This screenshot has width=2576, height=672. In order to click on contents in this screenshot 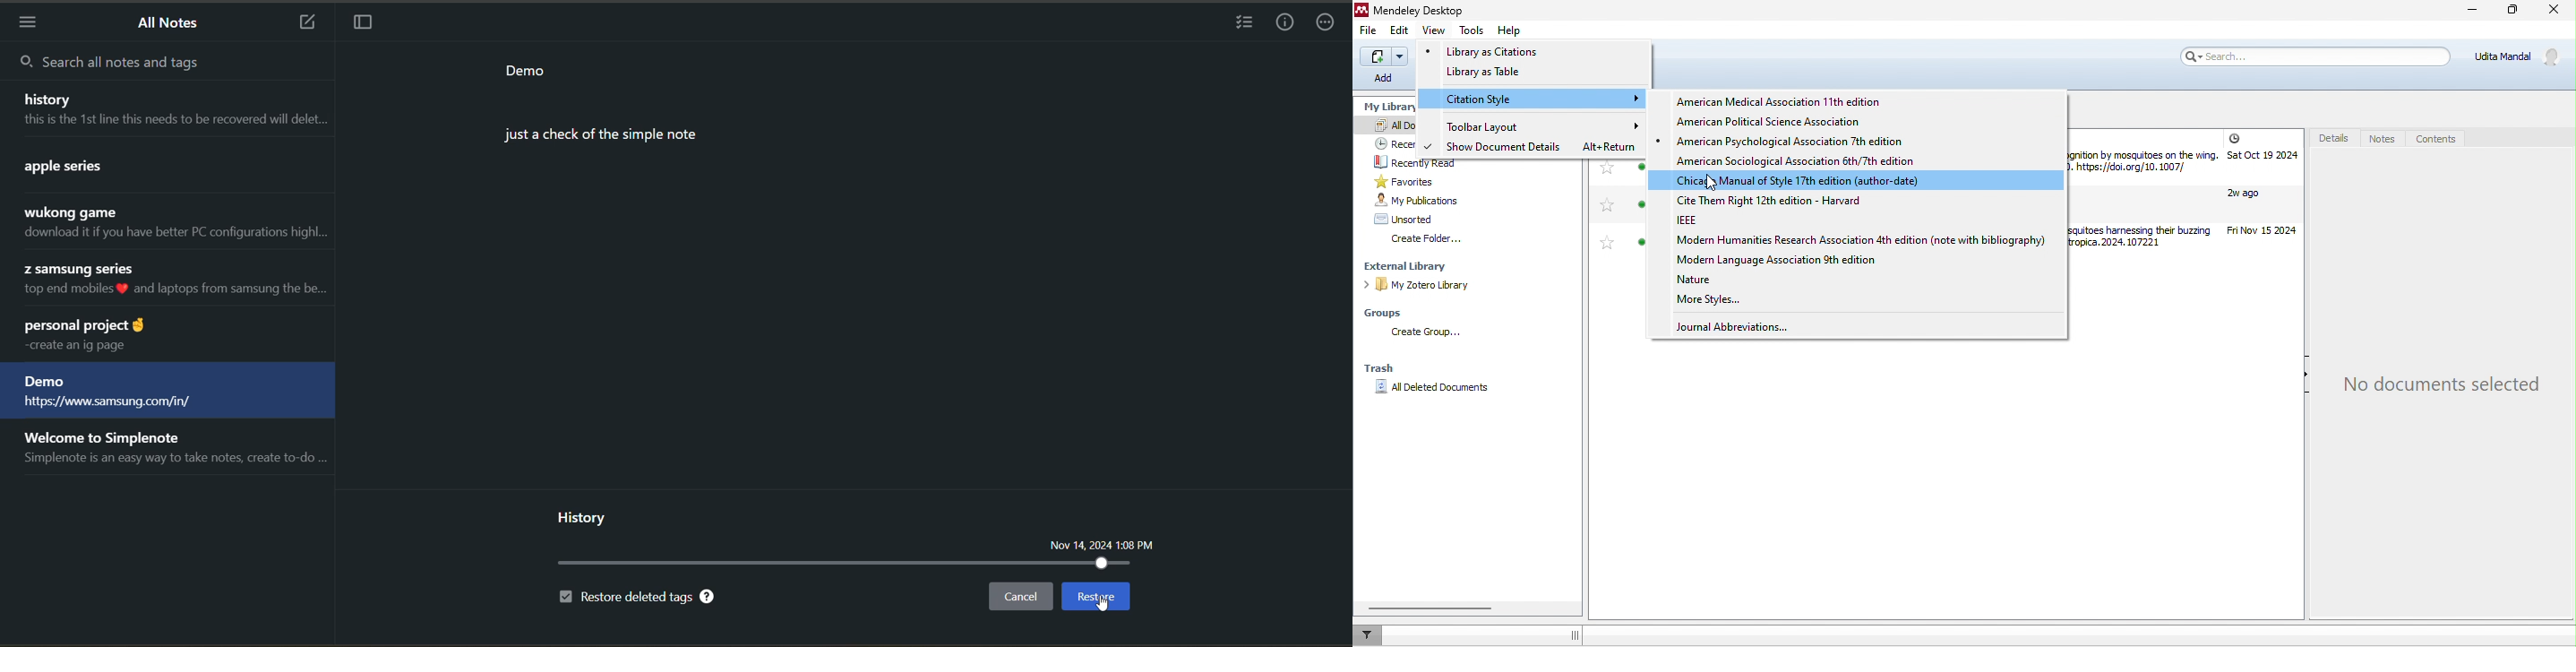, I will do `click(2438, 140)`.